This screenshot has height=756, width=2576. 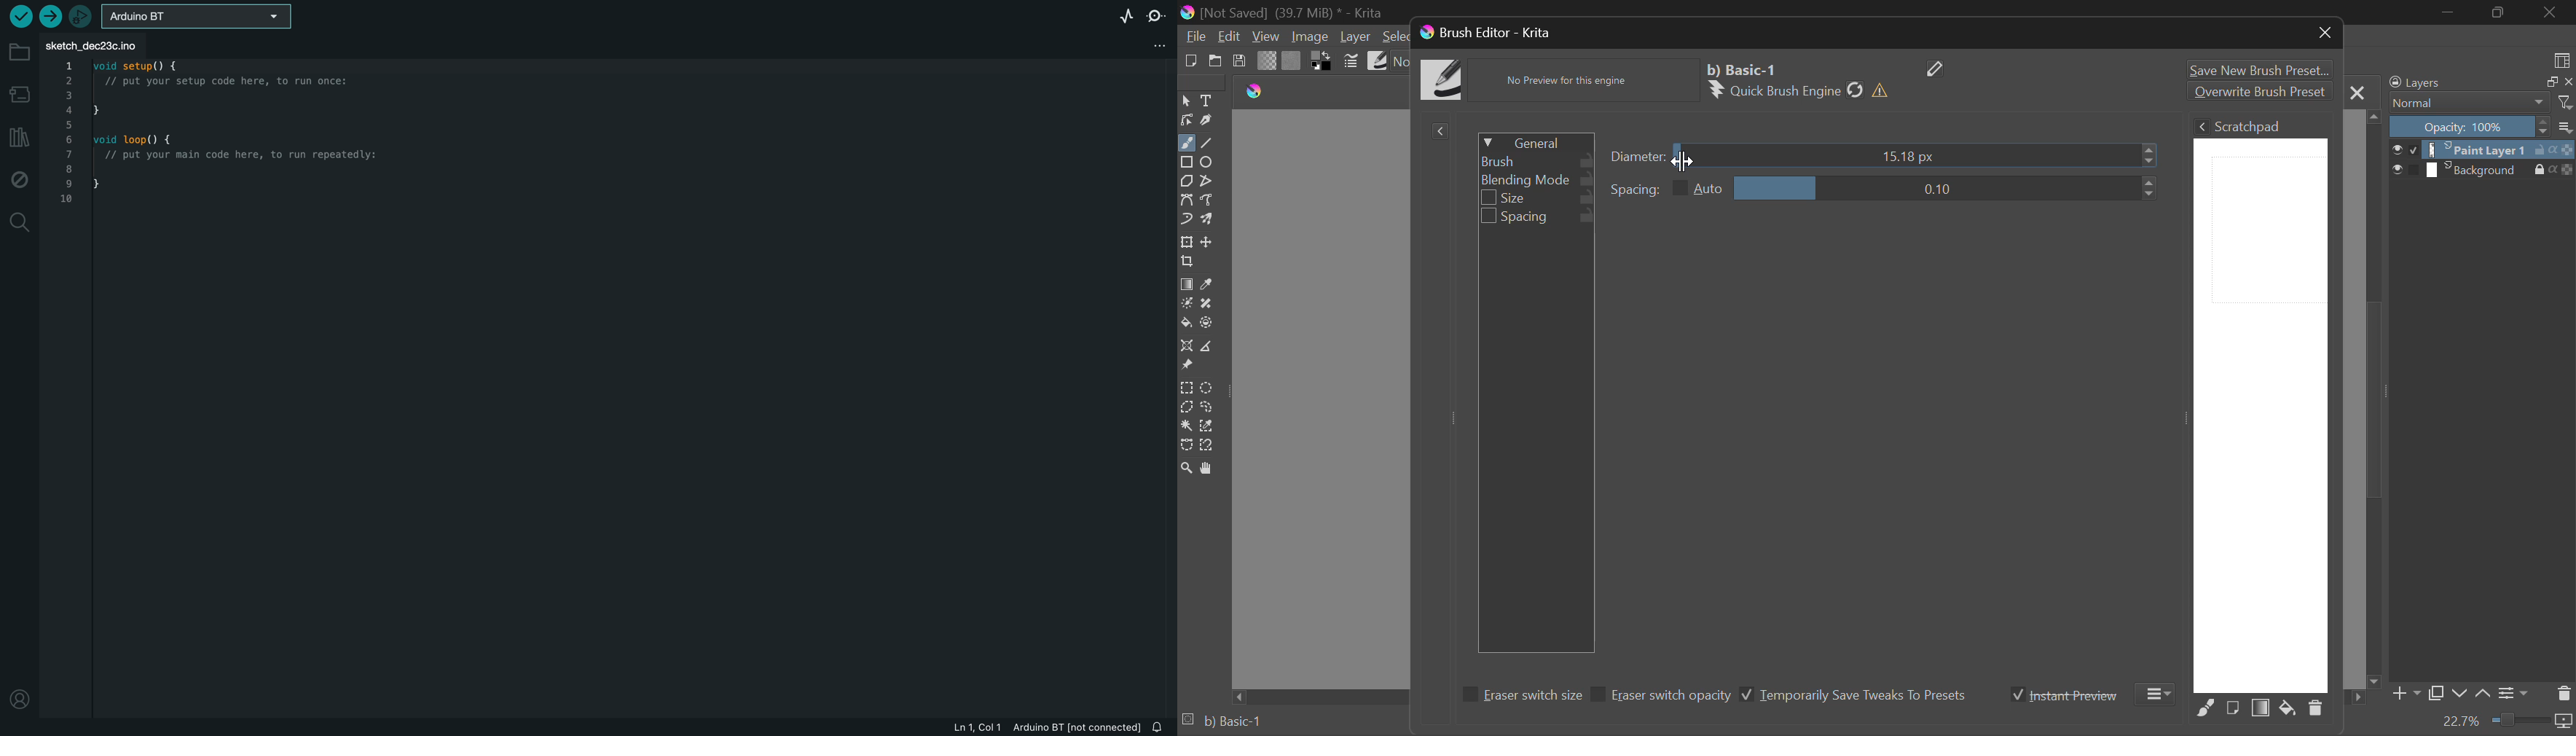 I want to click on MOUSE_DOWN on Diameter Slider, so click(x=1680, y=153).